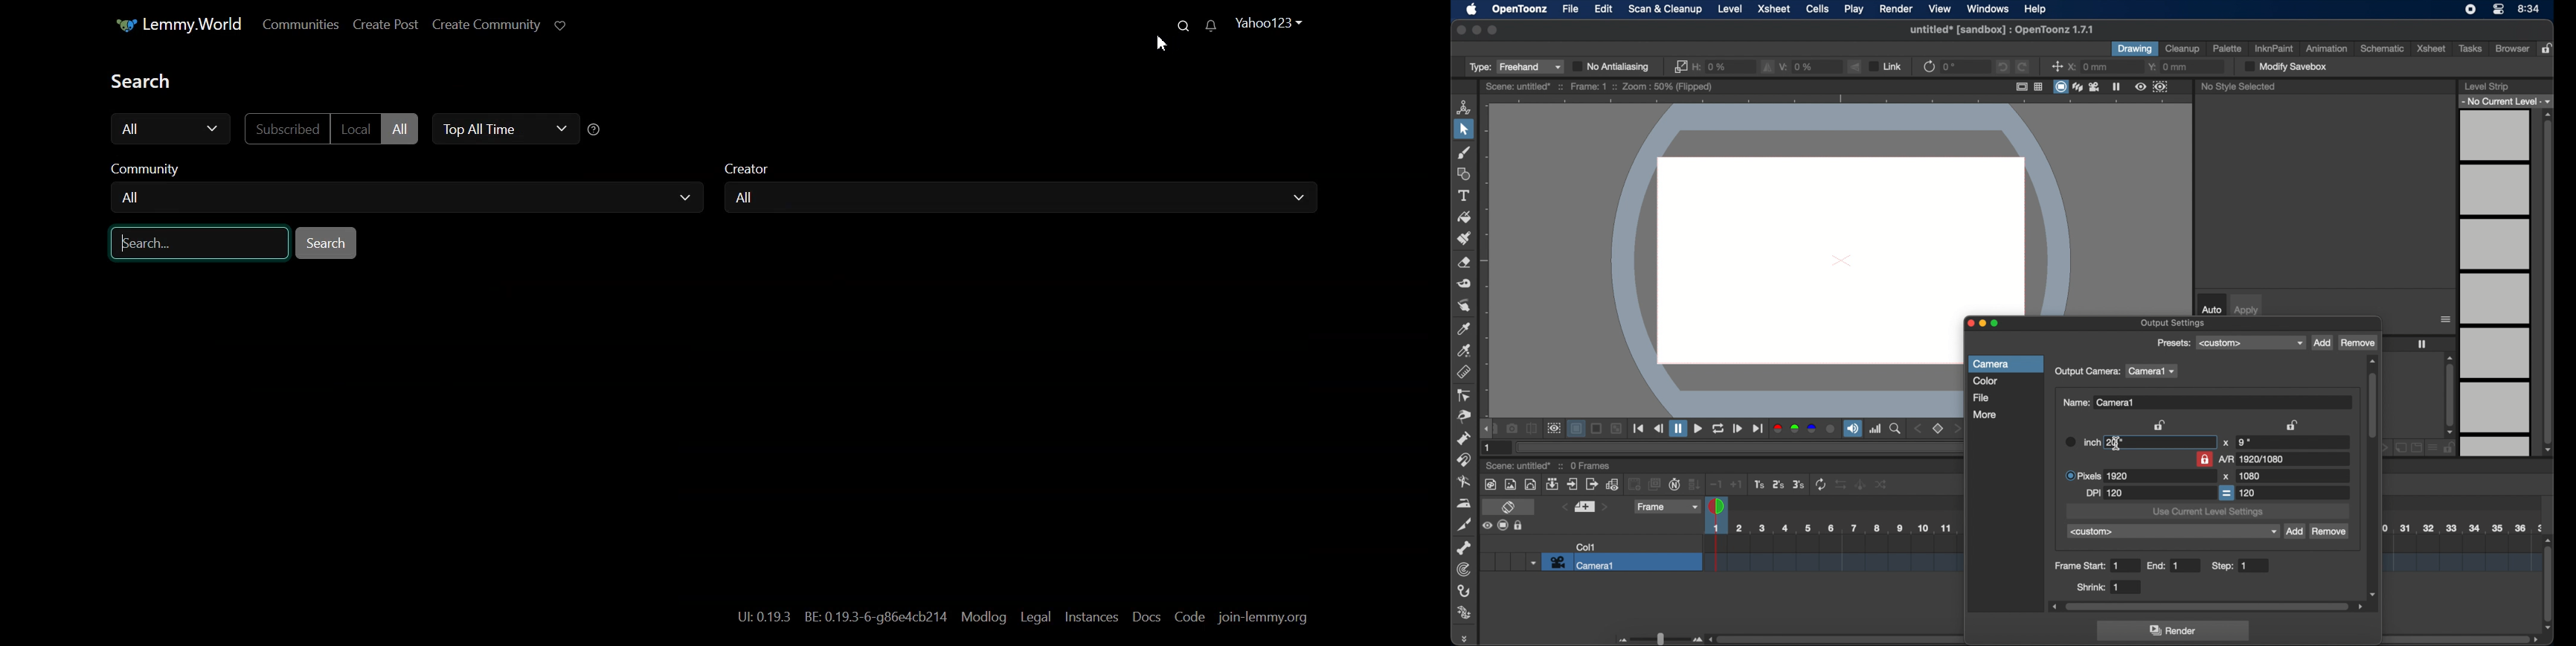 This screenshot has height=672, width=2576. Describe the element at coordinates (1465, 613) in the screenshot. I see `plastic tool` at that location.